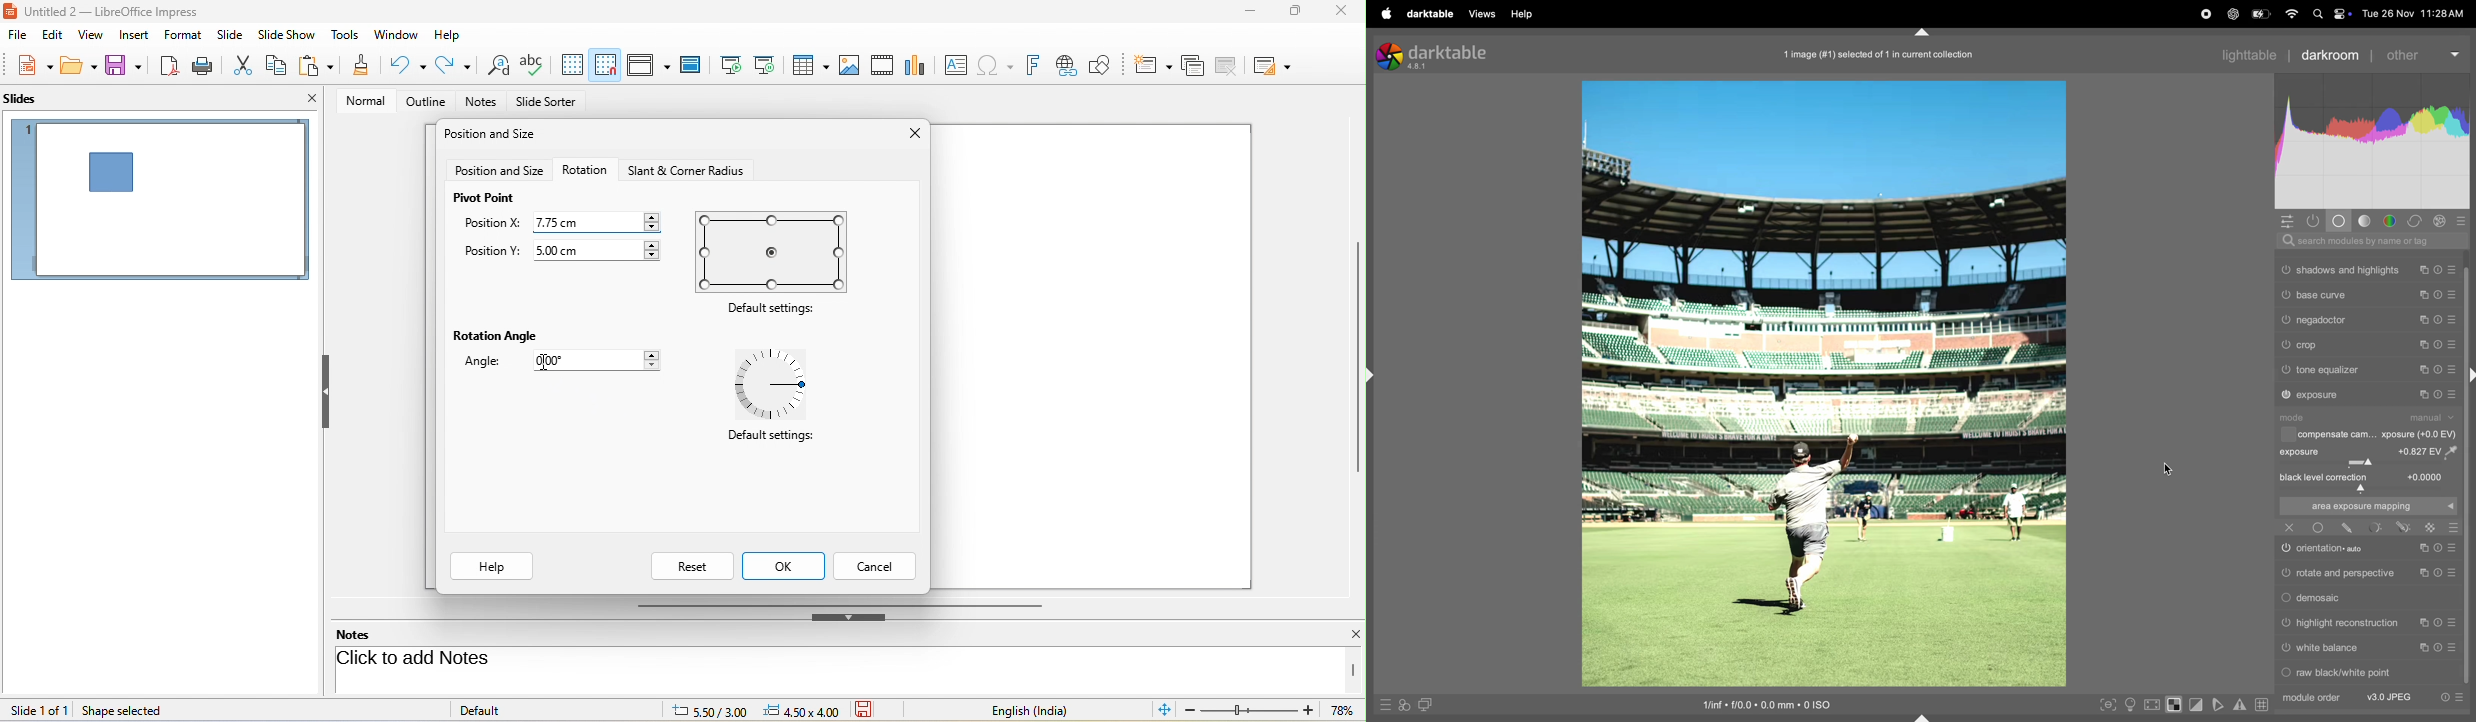 Image resolution: width=2492 pixels, height=728 pixels. Describe the element at coordinates (2379, 435) in the screenshot. I see `compensate cam... xposure (+0.0 EV)` at that location.